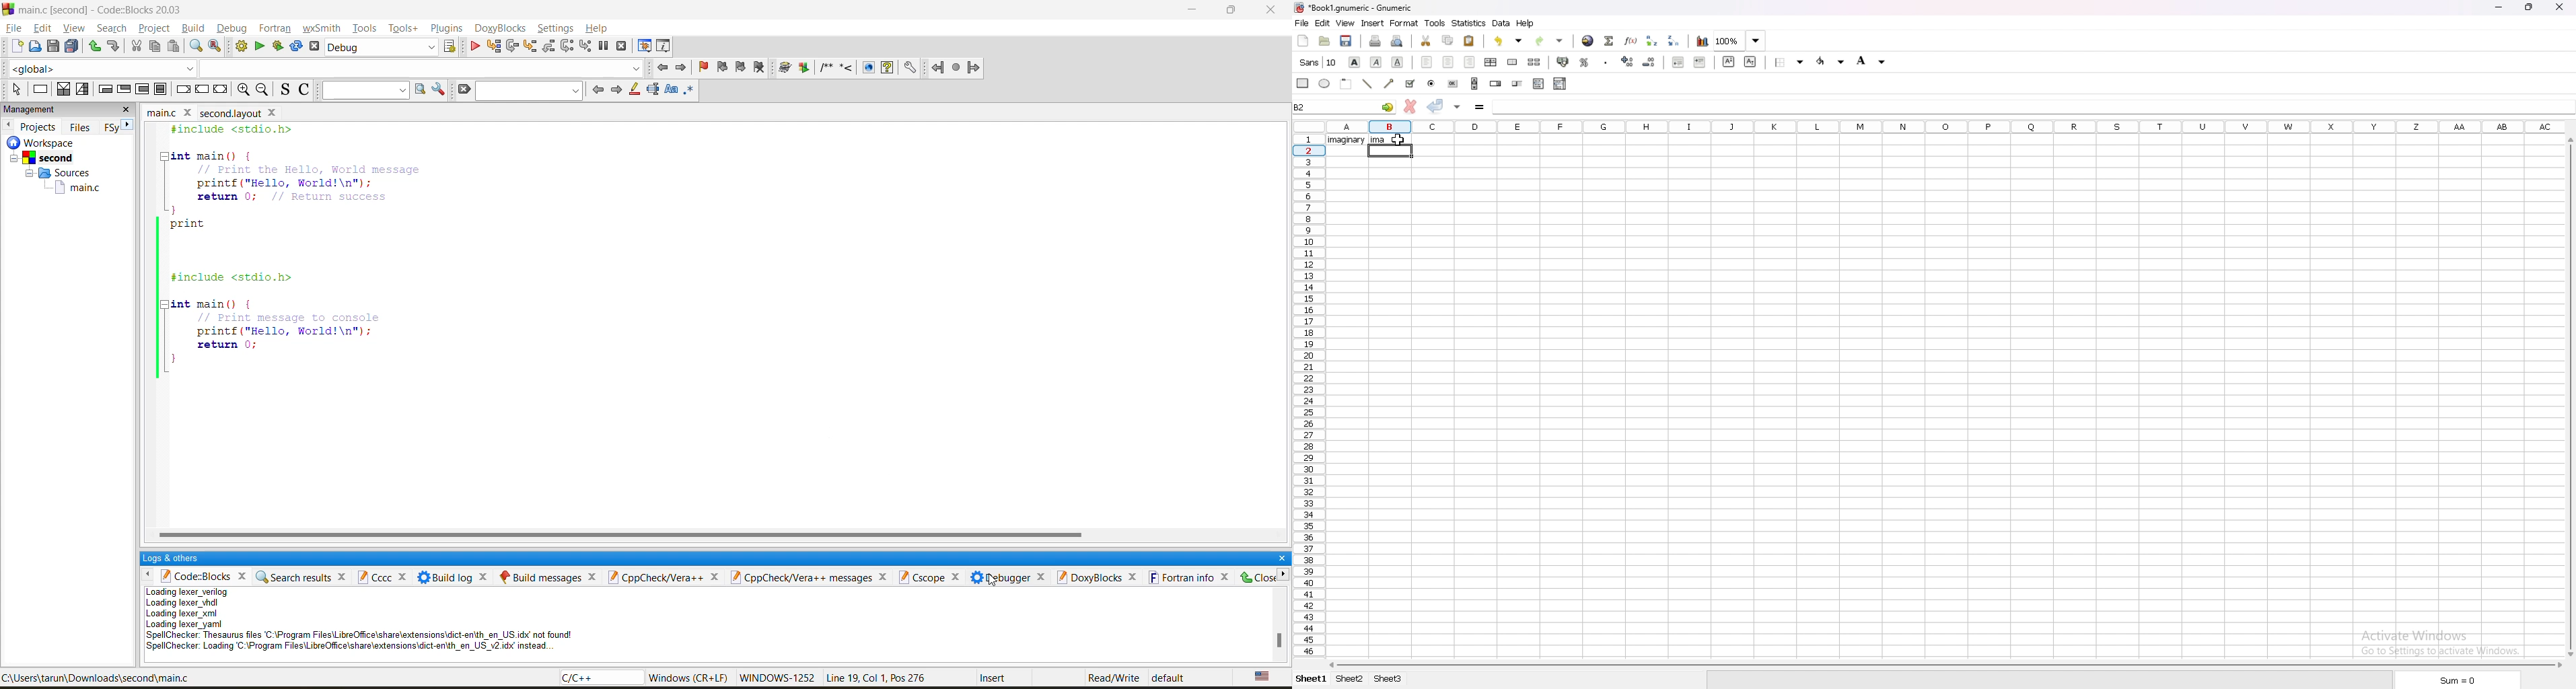 This screenshot has width=2576, height=700. What do you see at coordinates (1788, 62) in the screenshot?
I see `border` at bounding box center [1788, 62].